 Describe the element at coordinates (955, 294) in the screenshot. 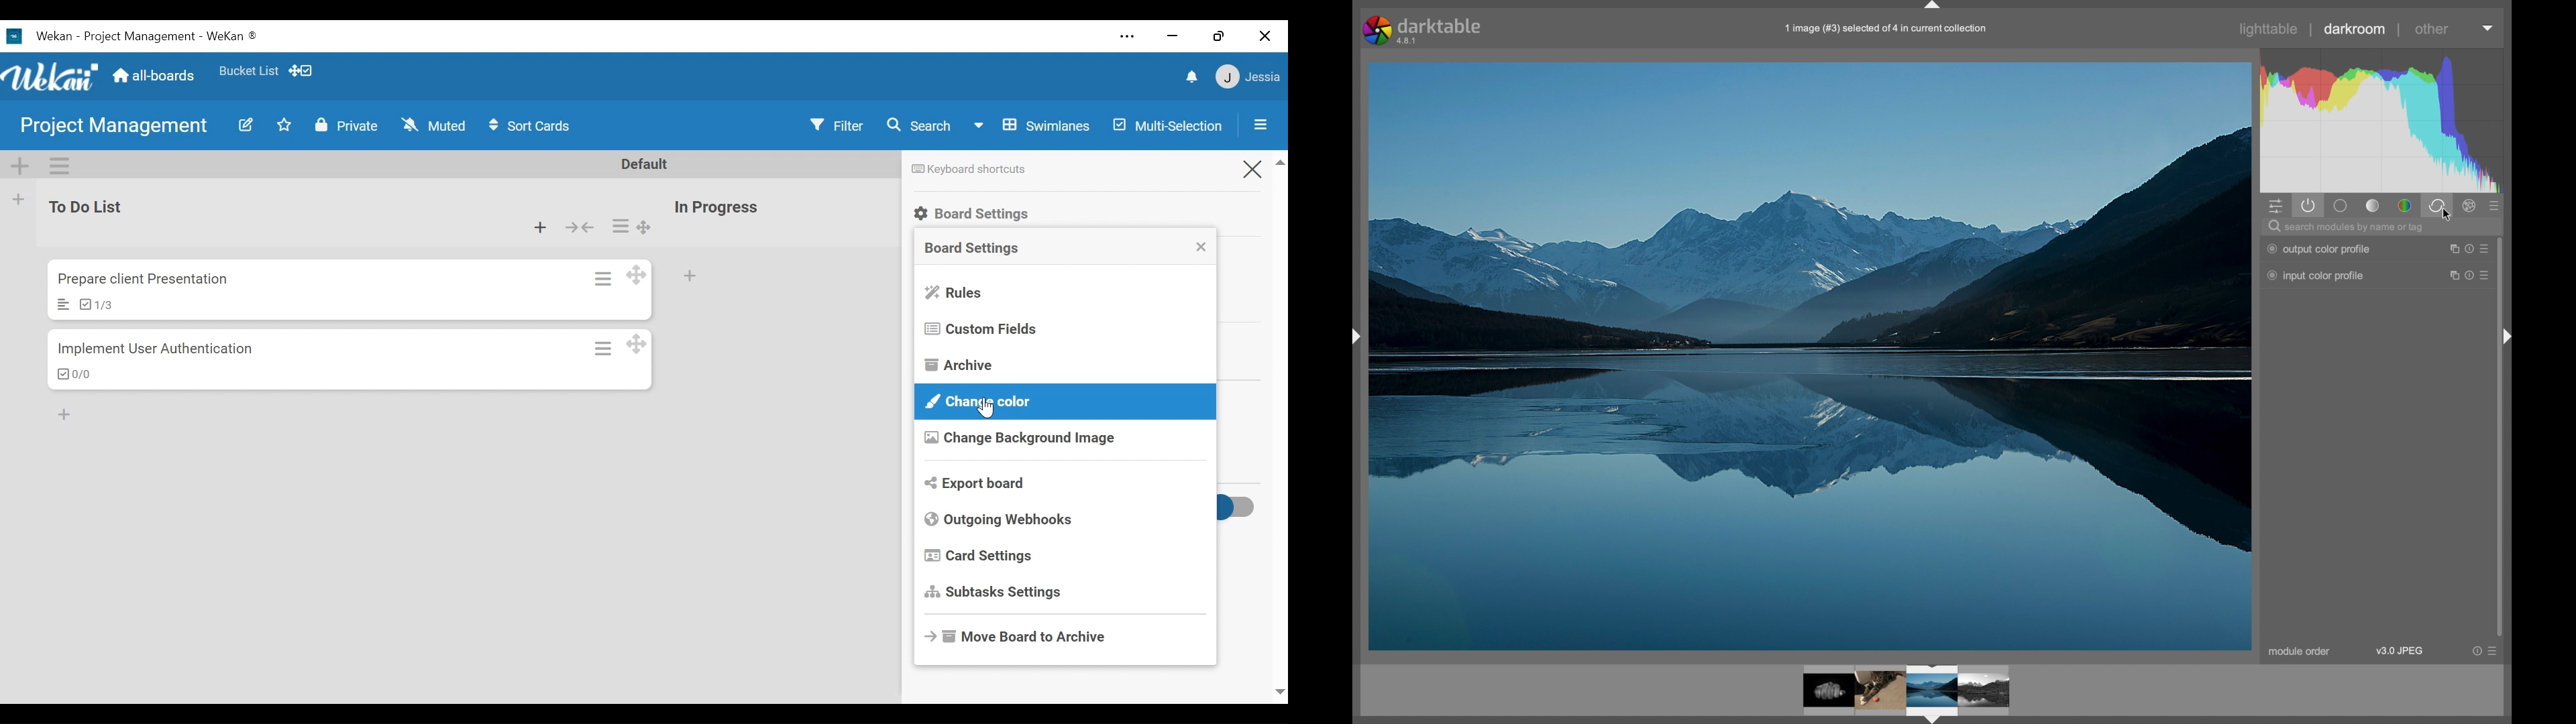

I see `Rules` at that location.